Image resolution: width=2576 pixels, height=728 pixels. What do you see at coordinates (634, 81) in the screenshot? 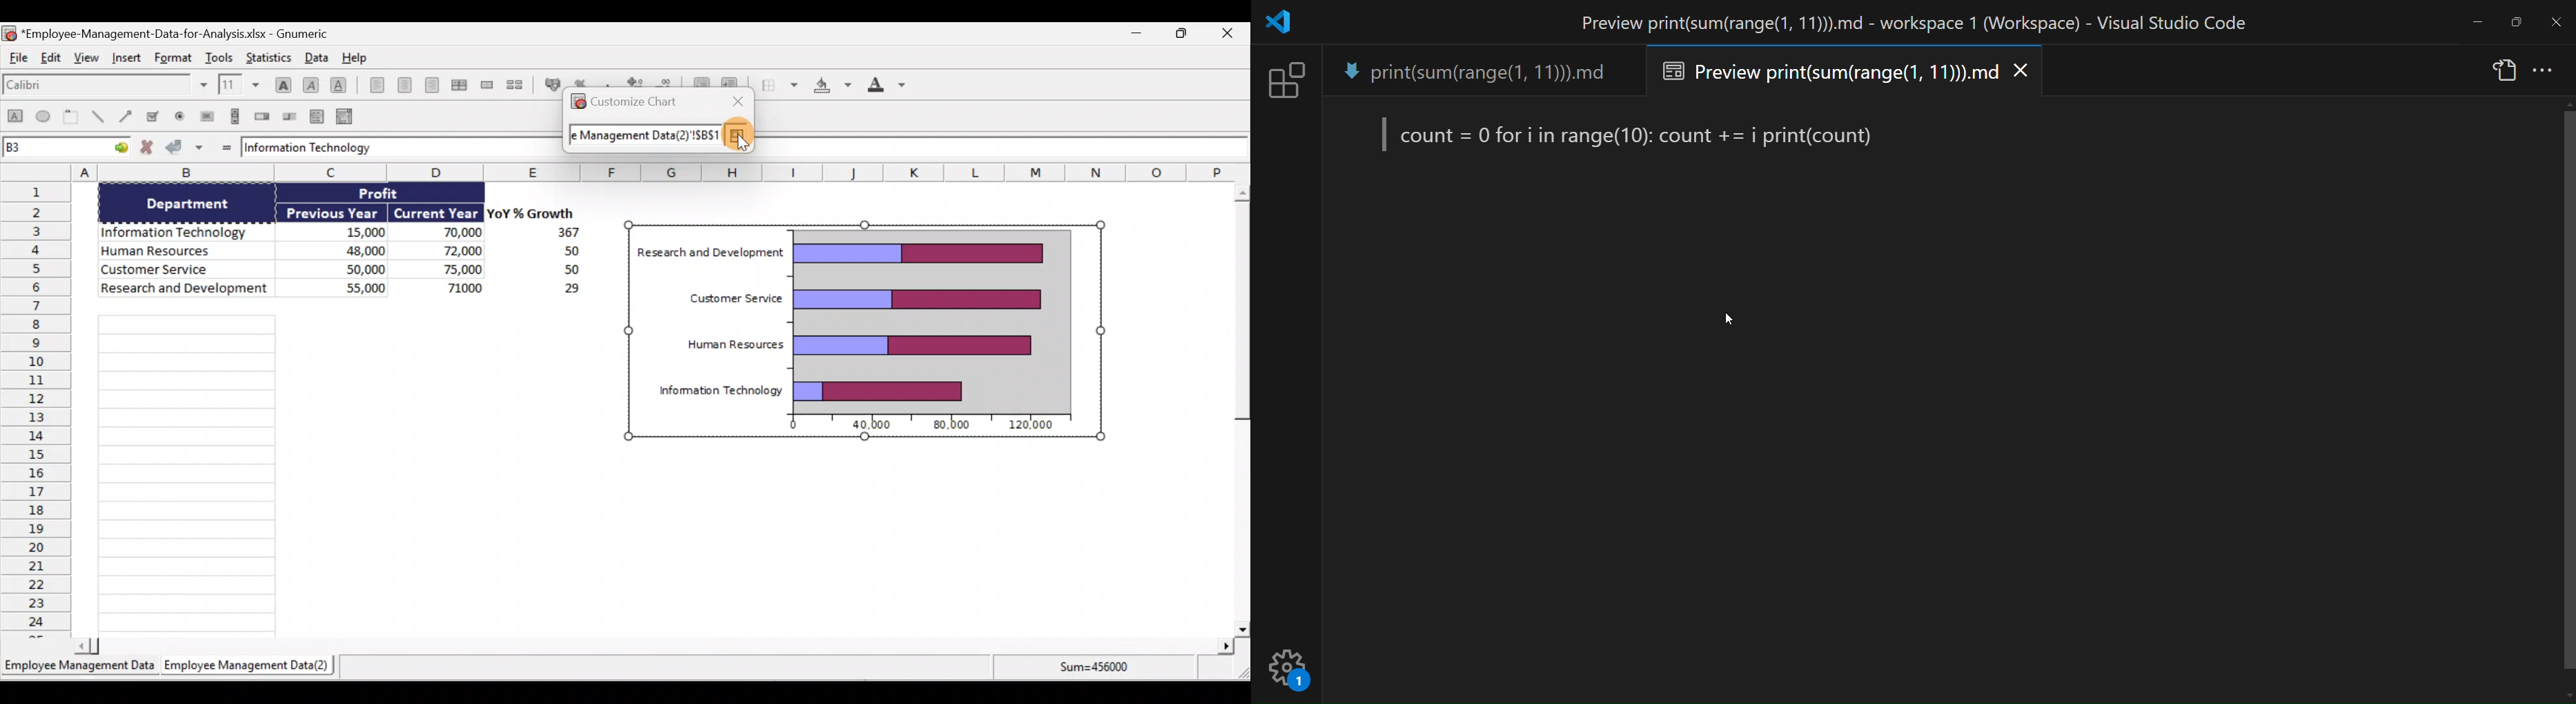
I see `Increase decimals` at bounding box center [634, 81].